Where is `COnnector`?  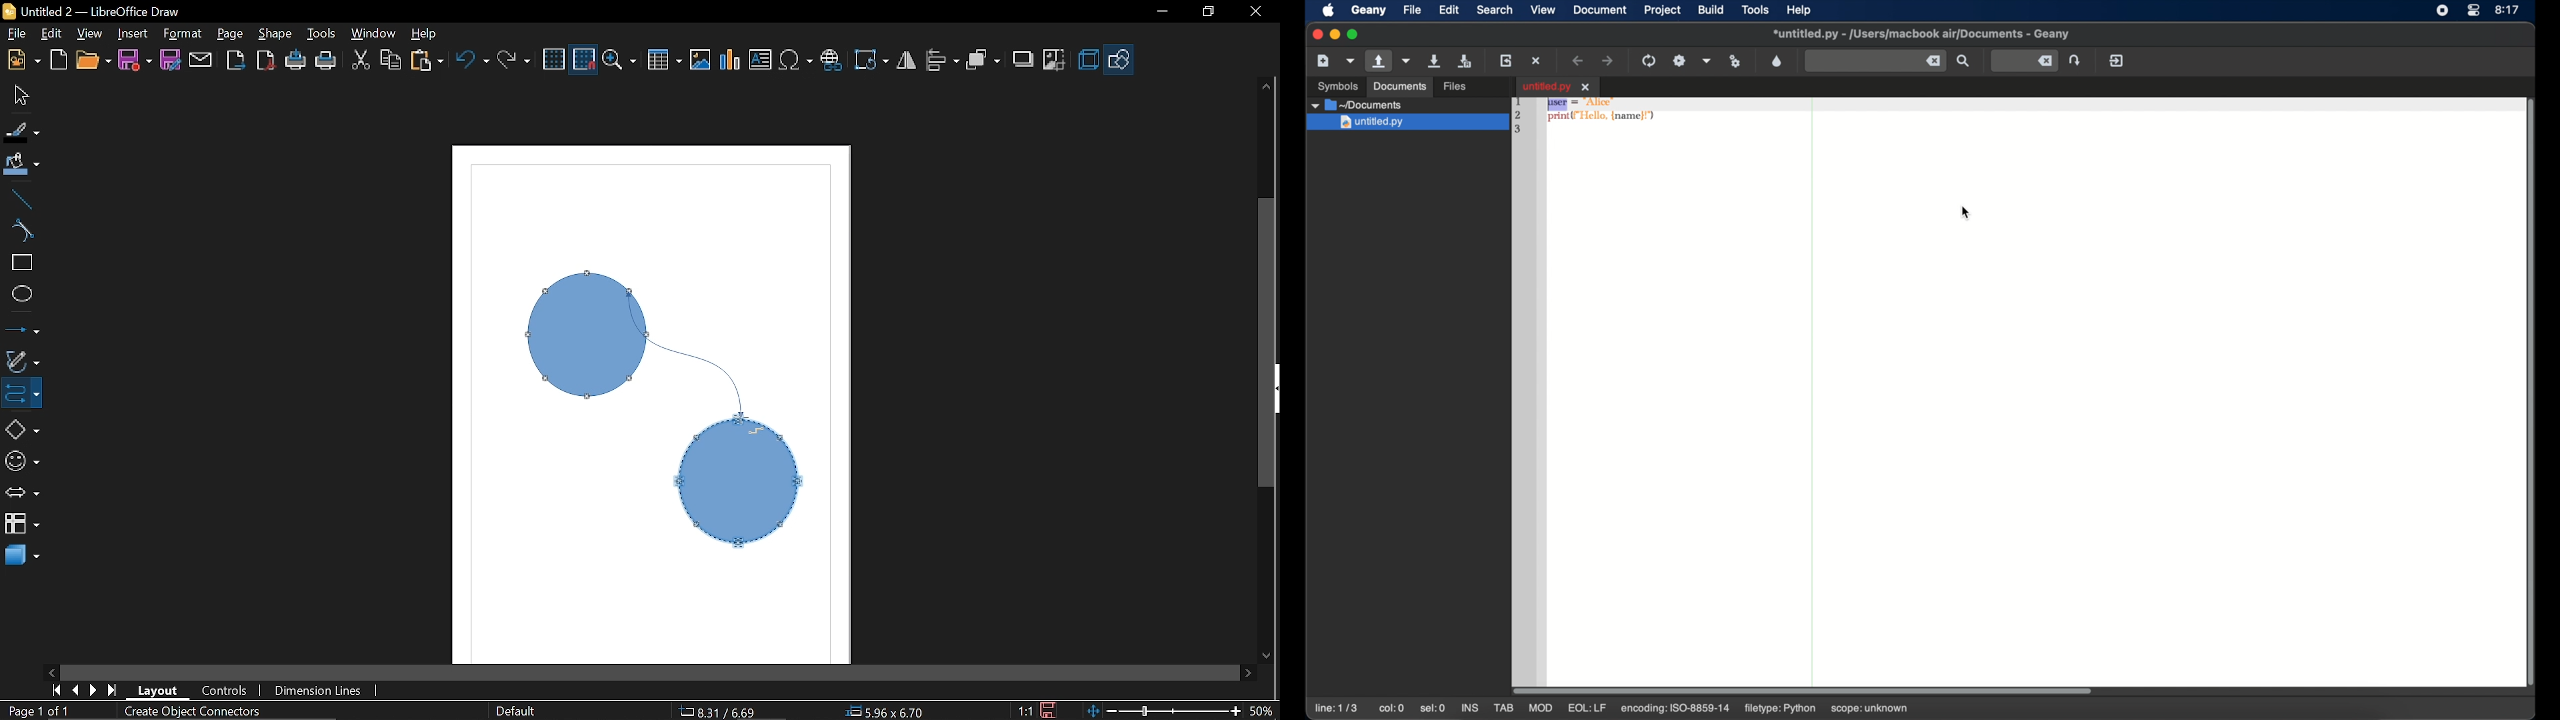
COnnector is located at coordinates (21, 393).